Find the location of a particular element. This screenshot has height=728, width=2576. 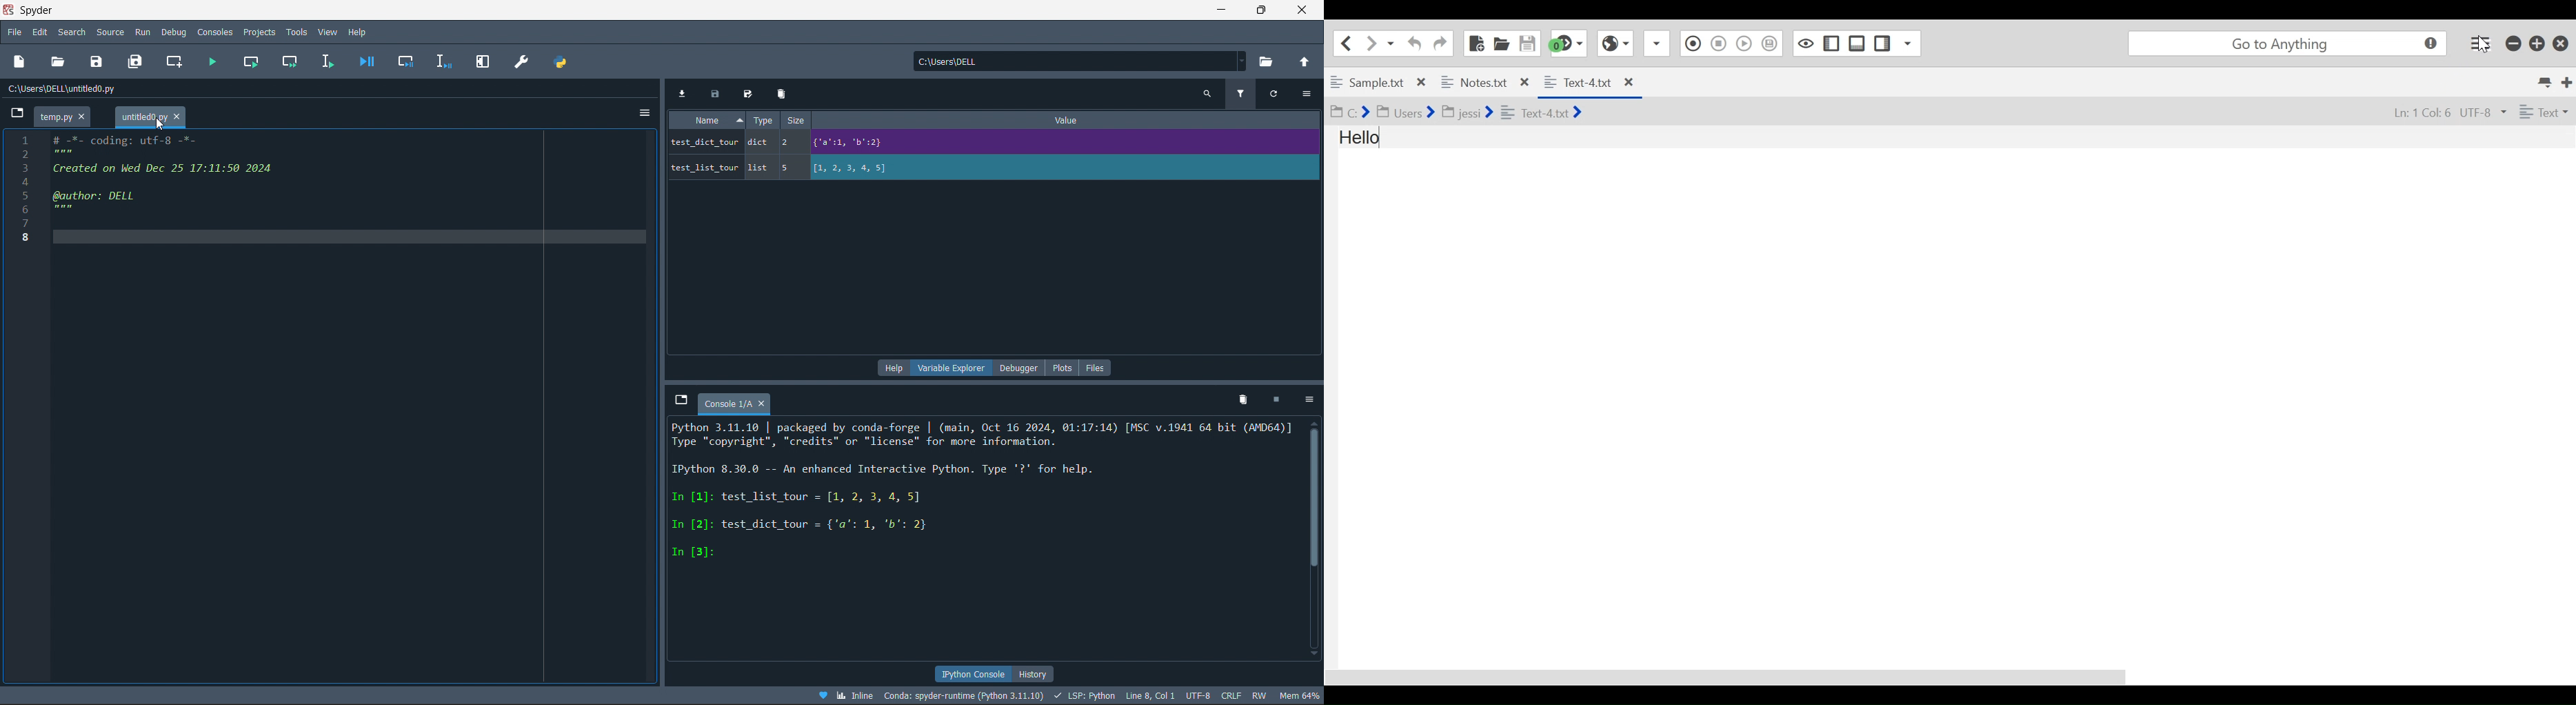

Mem 64% is located at coordinates (1298, 695).